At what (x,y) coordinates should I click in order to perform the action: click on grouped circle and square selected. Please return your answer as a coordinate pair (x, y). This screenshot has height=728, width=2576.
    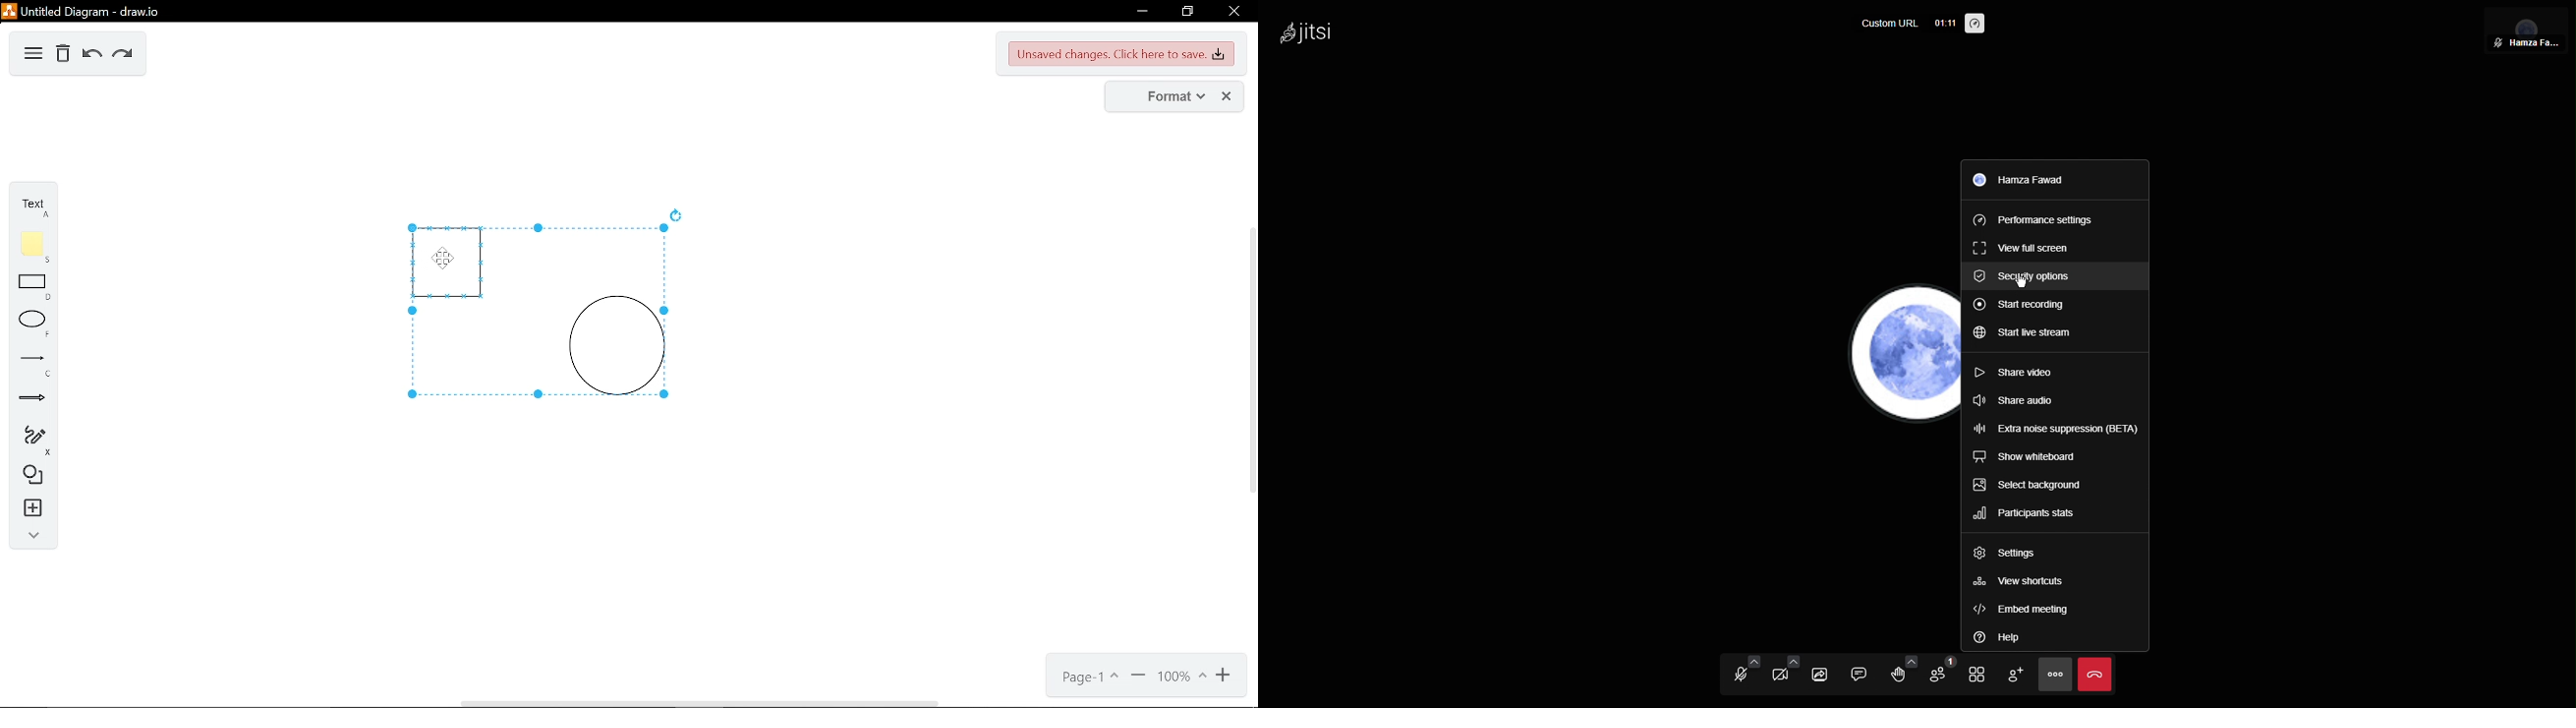
    Looking at the image, I should click on (538, 312).